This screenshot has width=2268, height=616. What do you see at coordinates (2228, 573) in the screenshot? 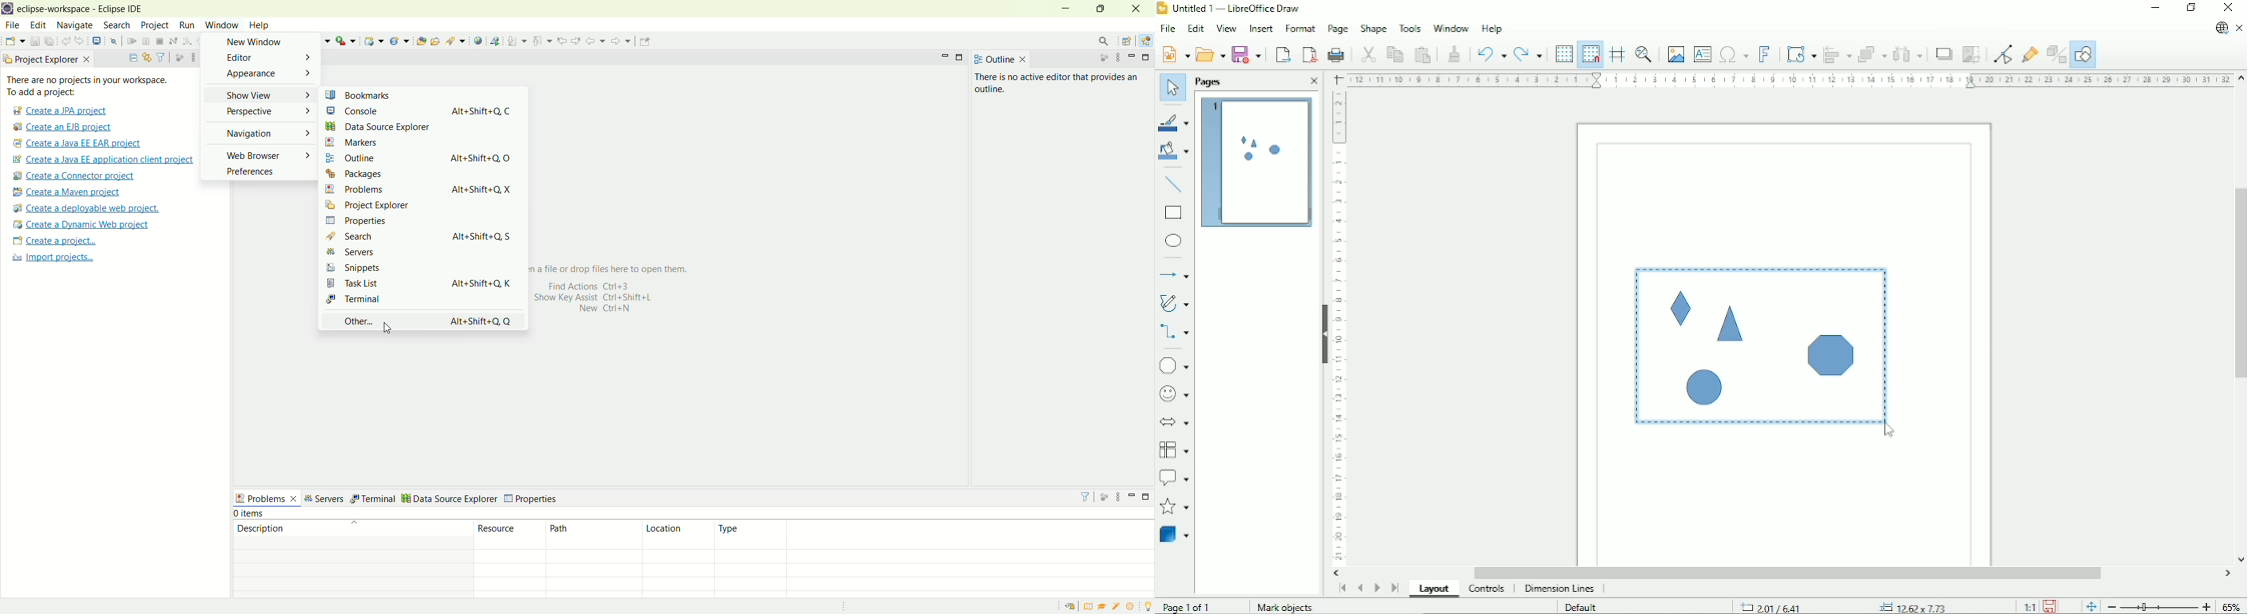
I see `Horizontal scroll button` at bounding box center [2228, 573].